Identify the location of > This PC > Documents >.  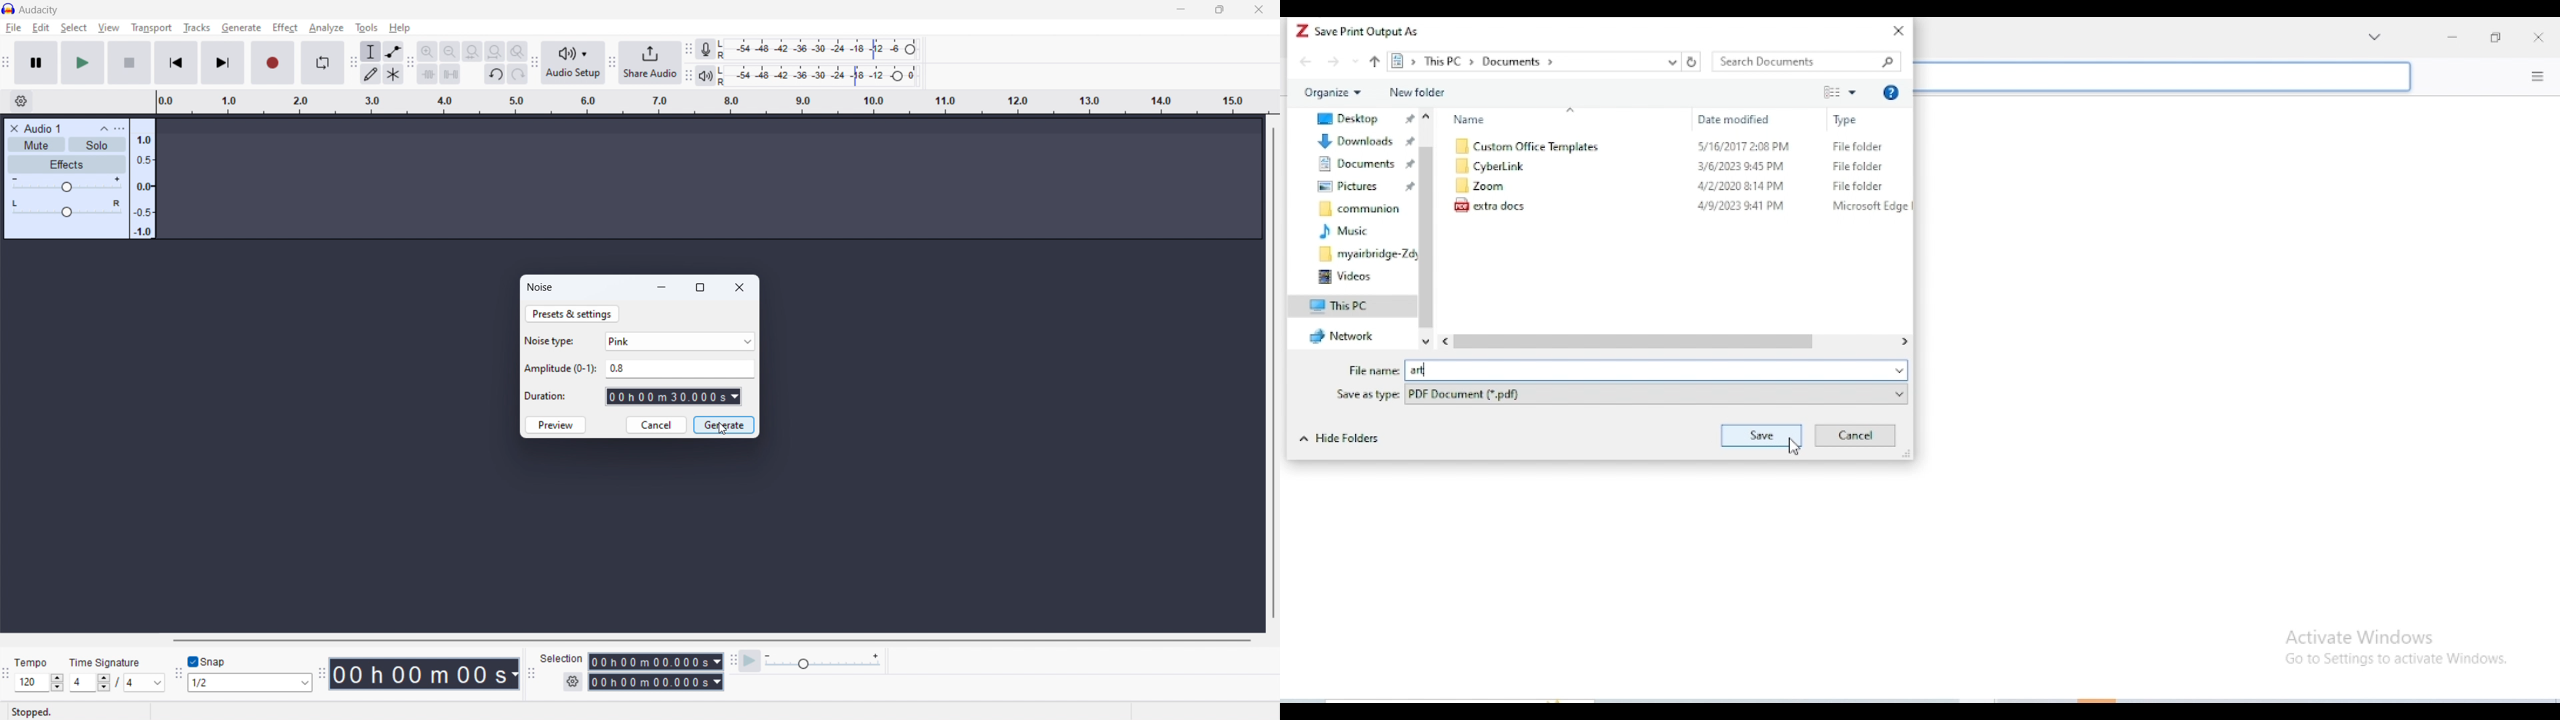
(1531, 62).